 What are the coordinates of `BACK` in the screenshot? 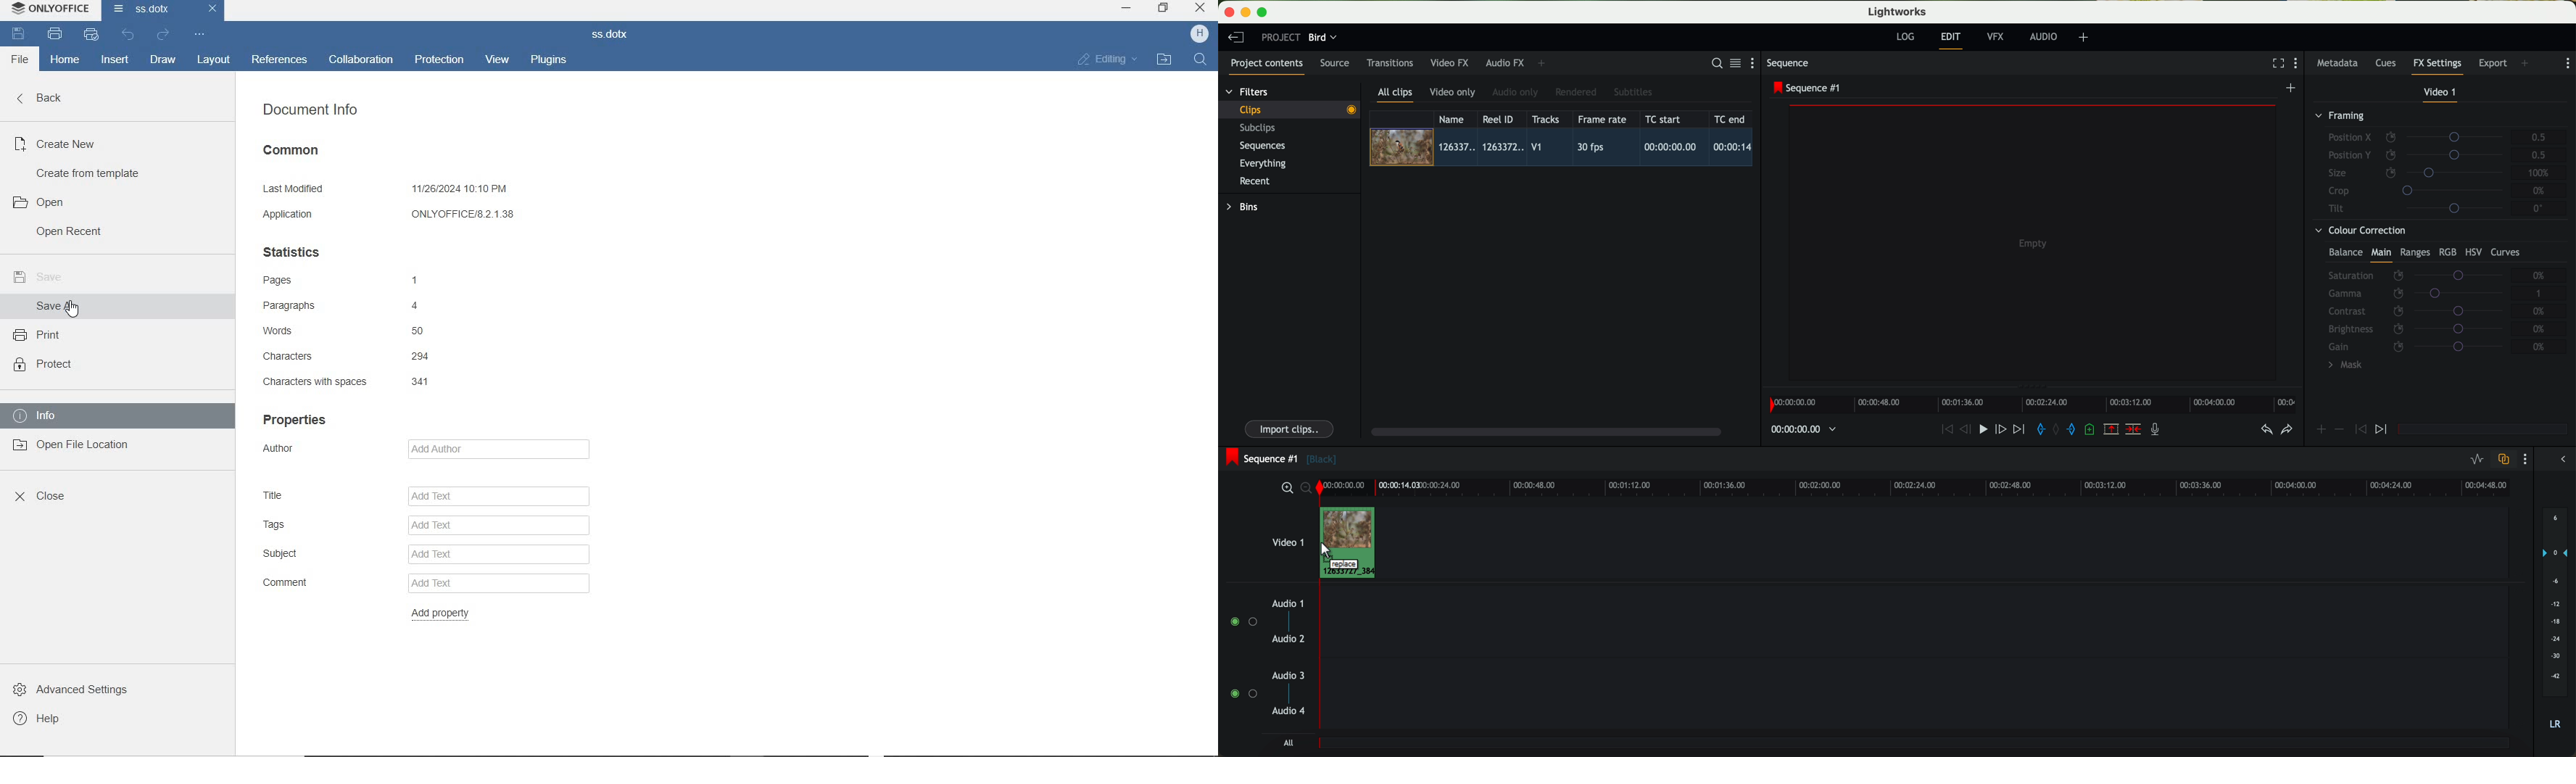 It's located at (36, 101).